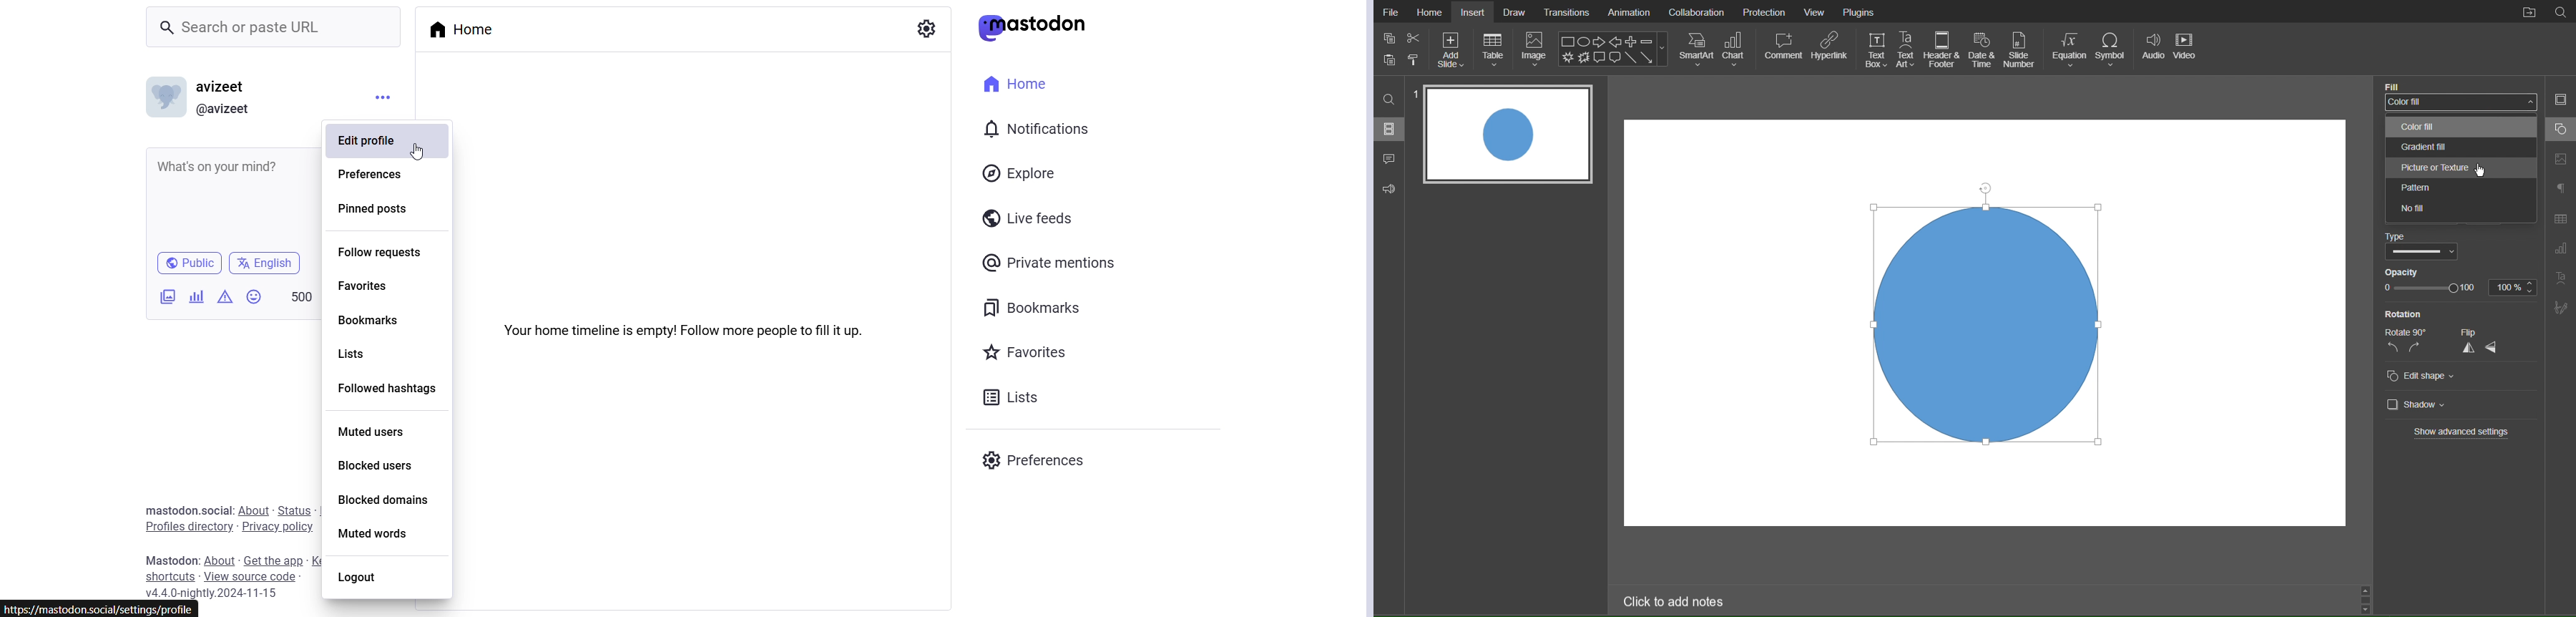  What do you see at coordinates (385, 533) in the screenshot?
I see `Muted Words` at bounding box center [385, 533].